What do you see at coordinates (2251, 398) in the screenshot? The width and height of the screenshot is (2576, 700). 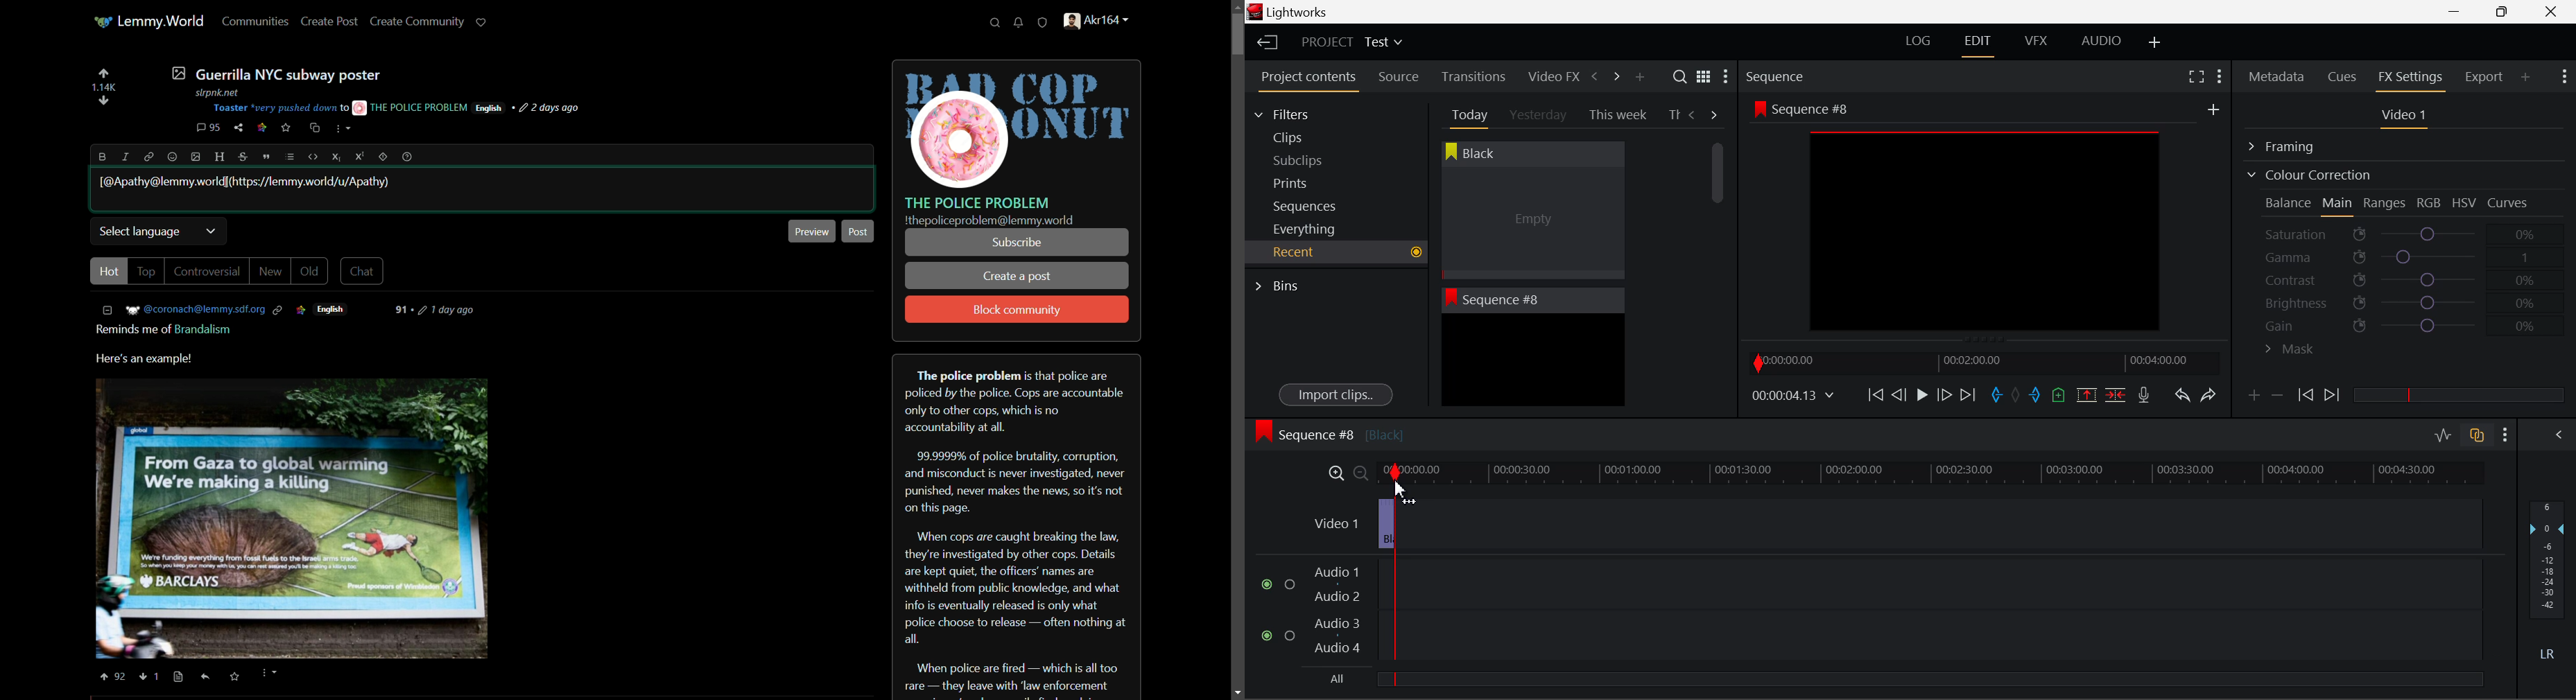 I see `Add keyframe` at bounding box center [2251, 398].